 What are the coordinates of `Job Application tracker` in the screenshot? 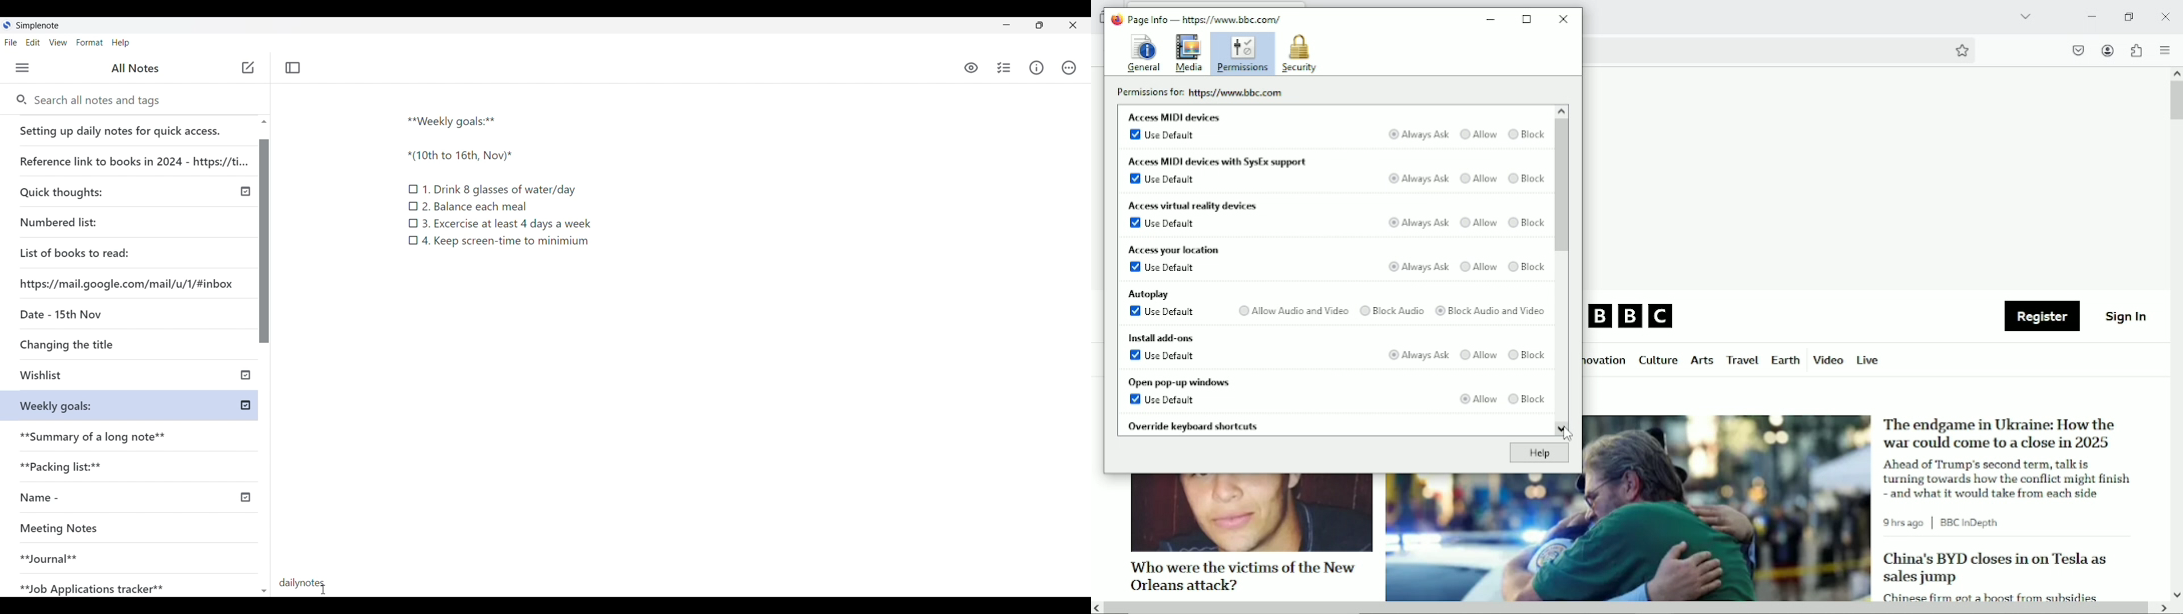 It's located at (98, 586).